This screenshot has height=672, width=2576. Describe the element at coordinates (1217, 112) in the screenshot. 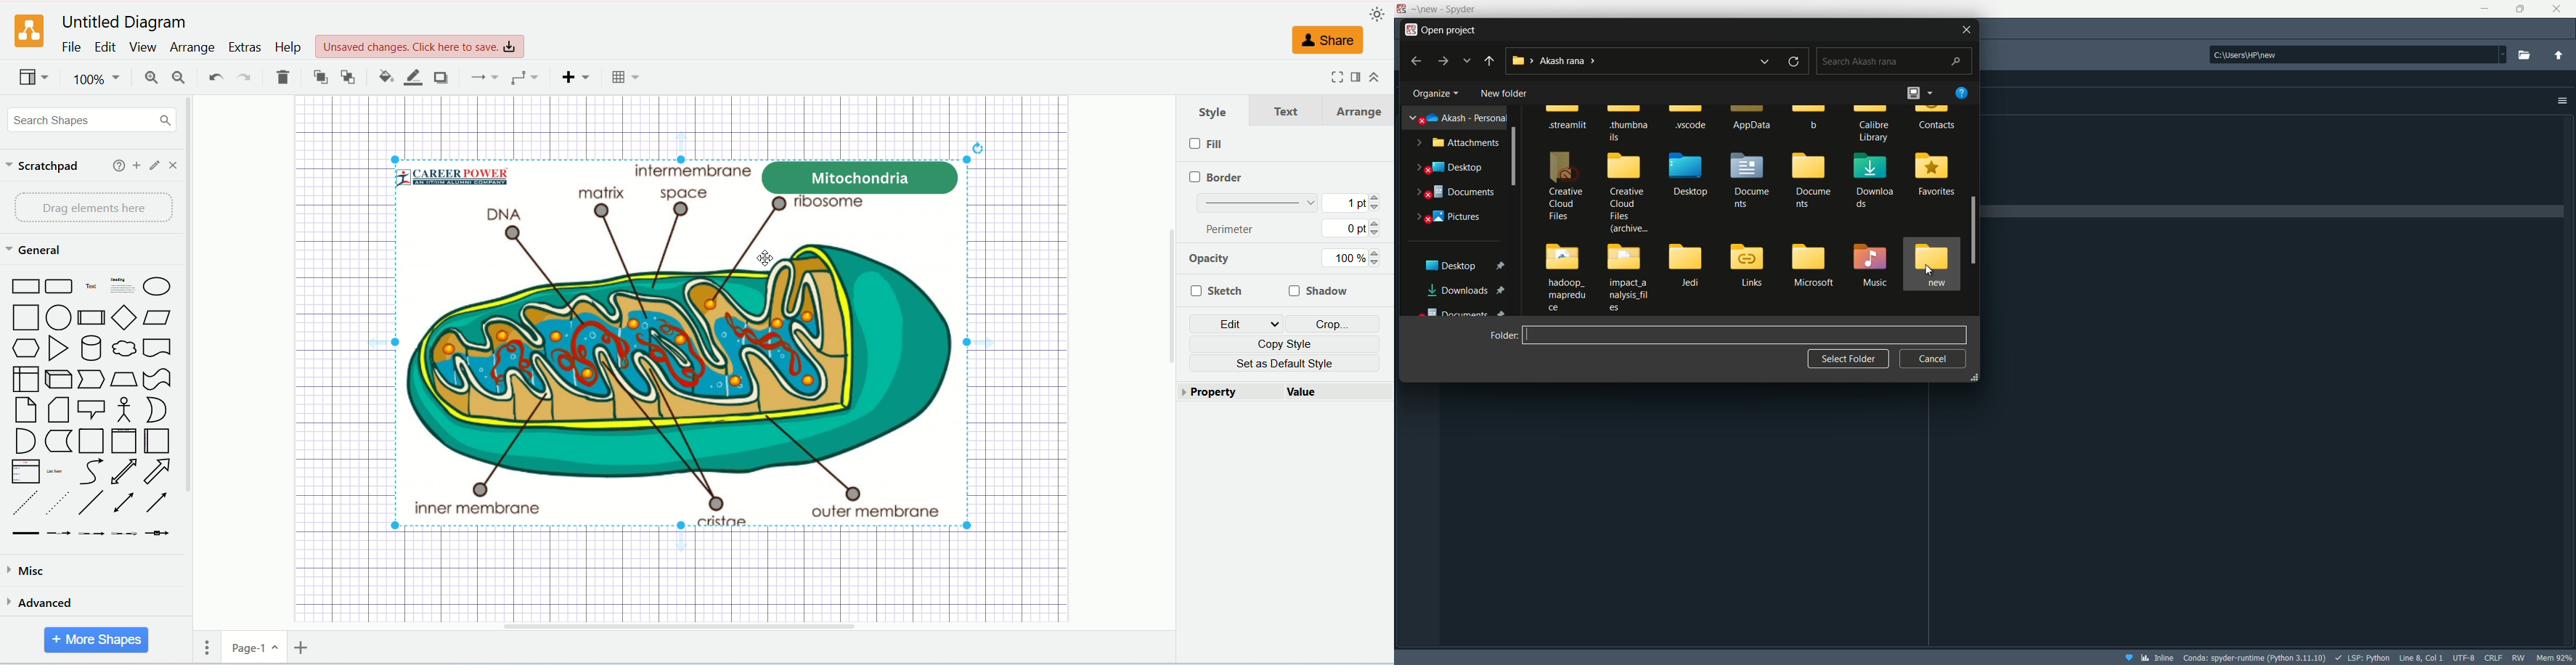

I see `style` at that location.